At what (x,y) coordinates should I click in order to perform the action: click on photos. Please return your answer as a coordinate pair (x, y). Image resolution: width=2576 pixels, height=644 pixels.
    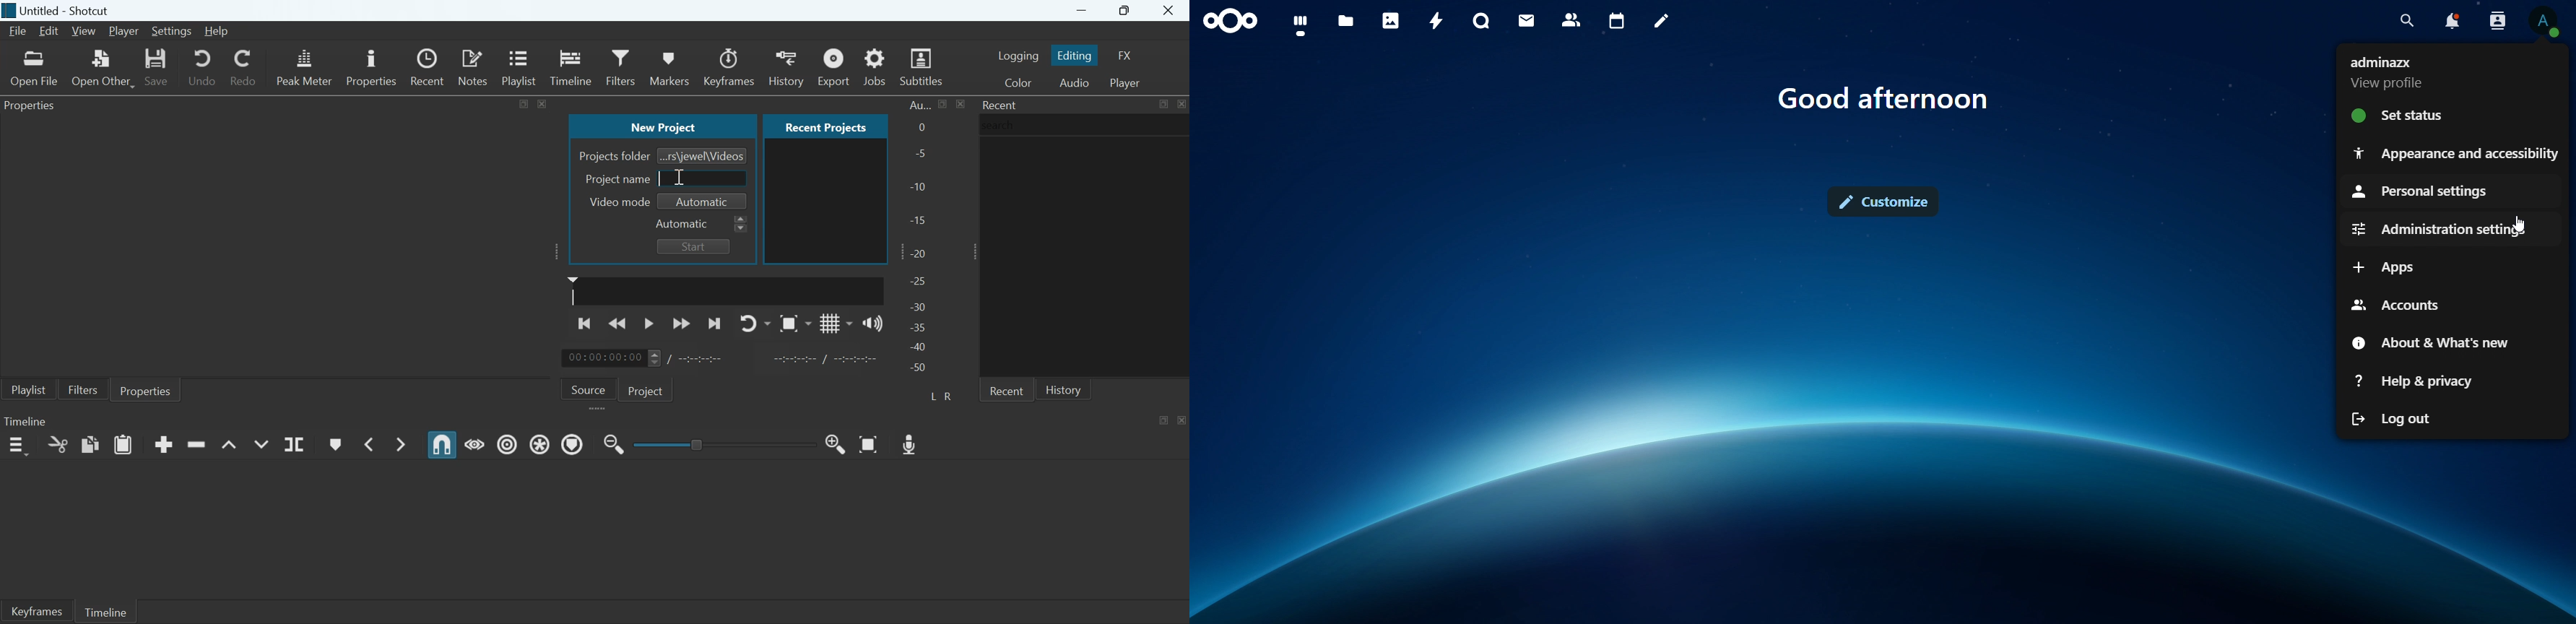
    Looking at the image, I should click on (1390, 20).